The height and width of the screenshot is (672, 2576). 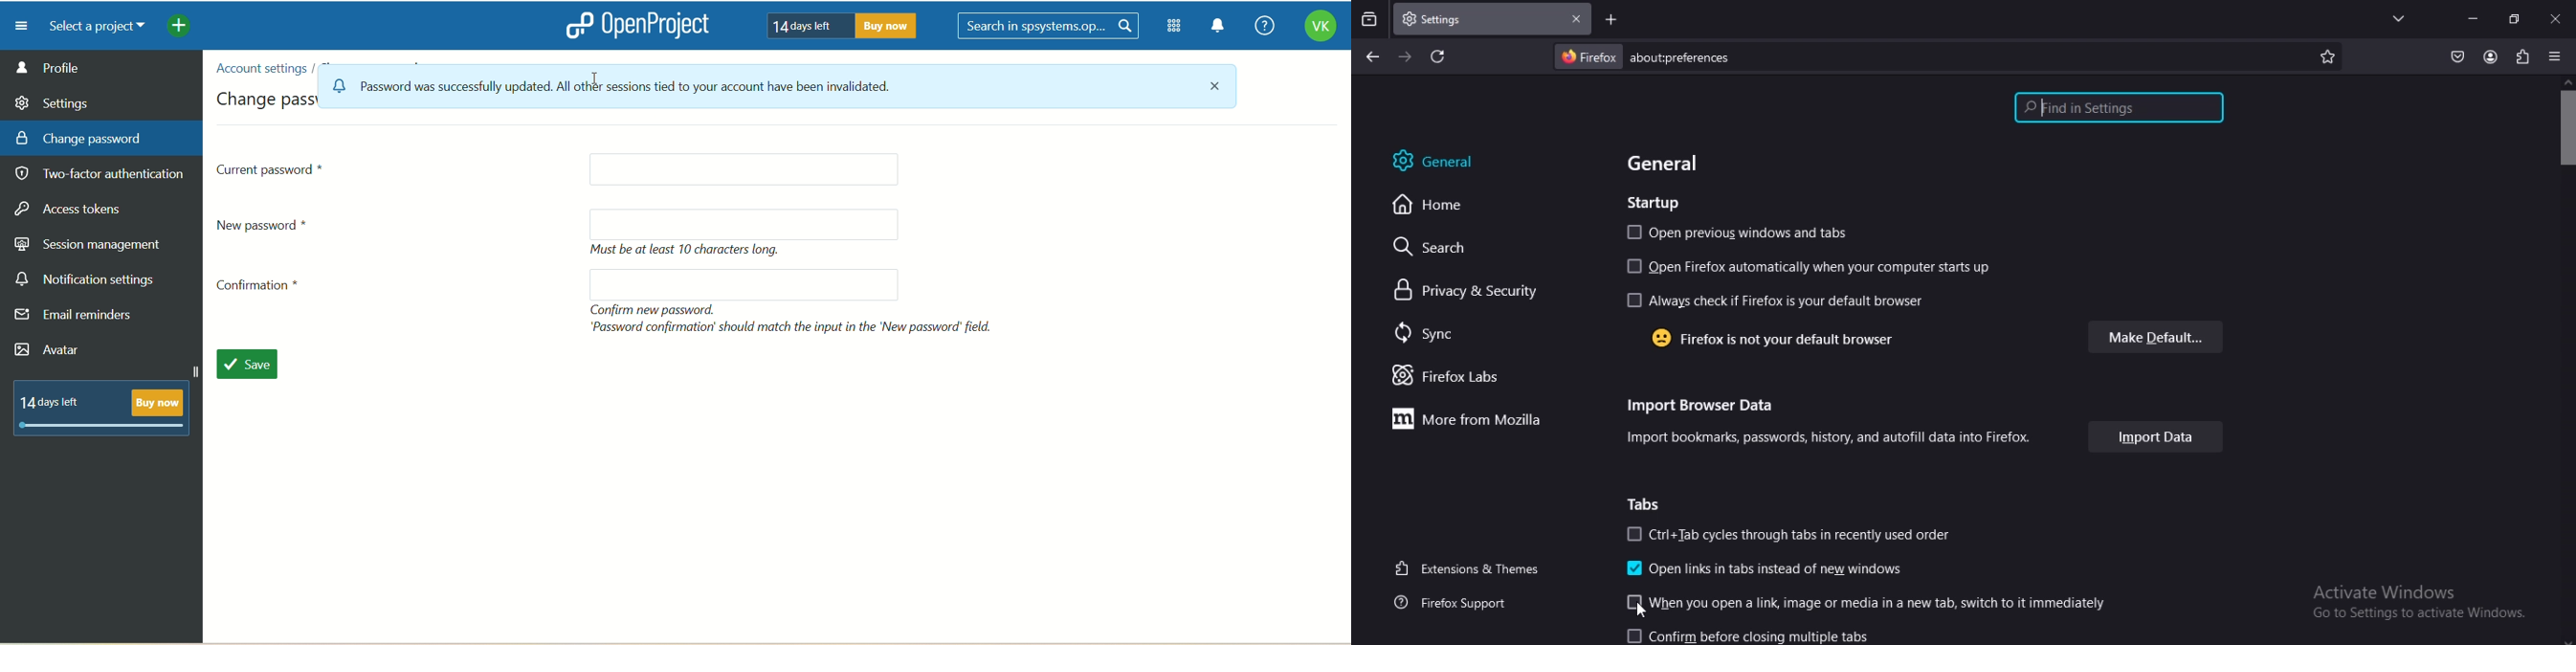 I want to click on When you open a link, image or media in a new tab, switch to it immediately, so click(x=1860, y=602).